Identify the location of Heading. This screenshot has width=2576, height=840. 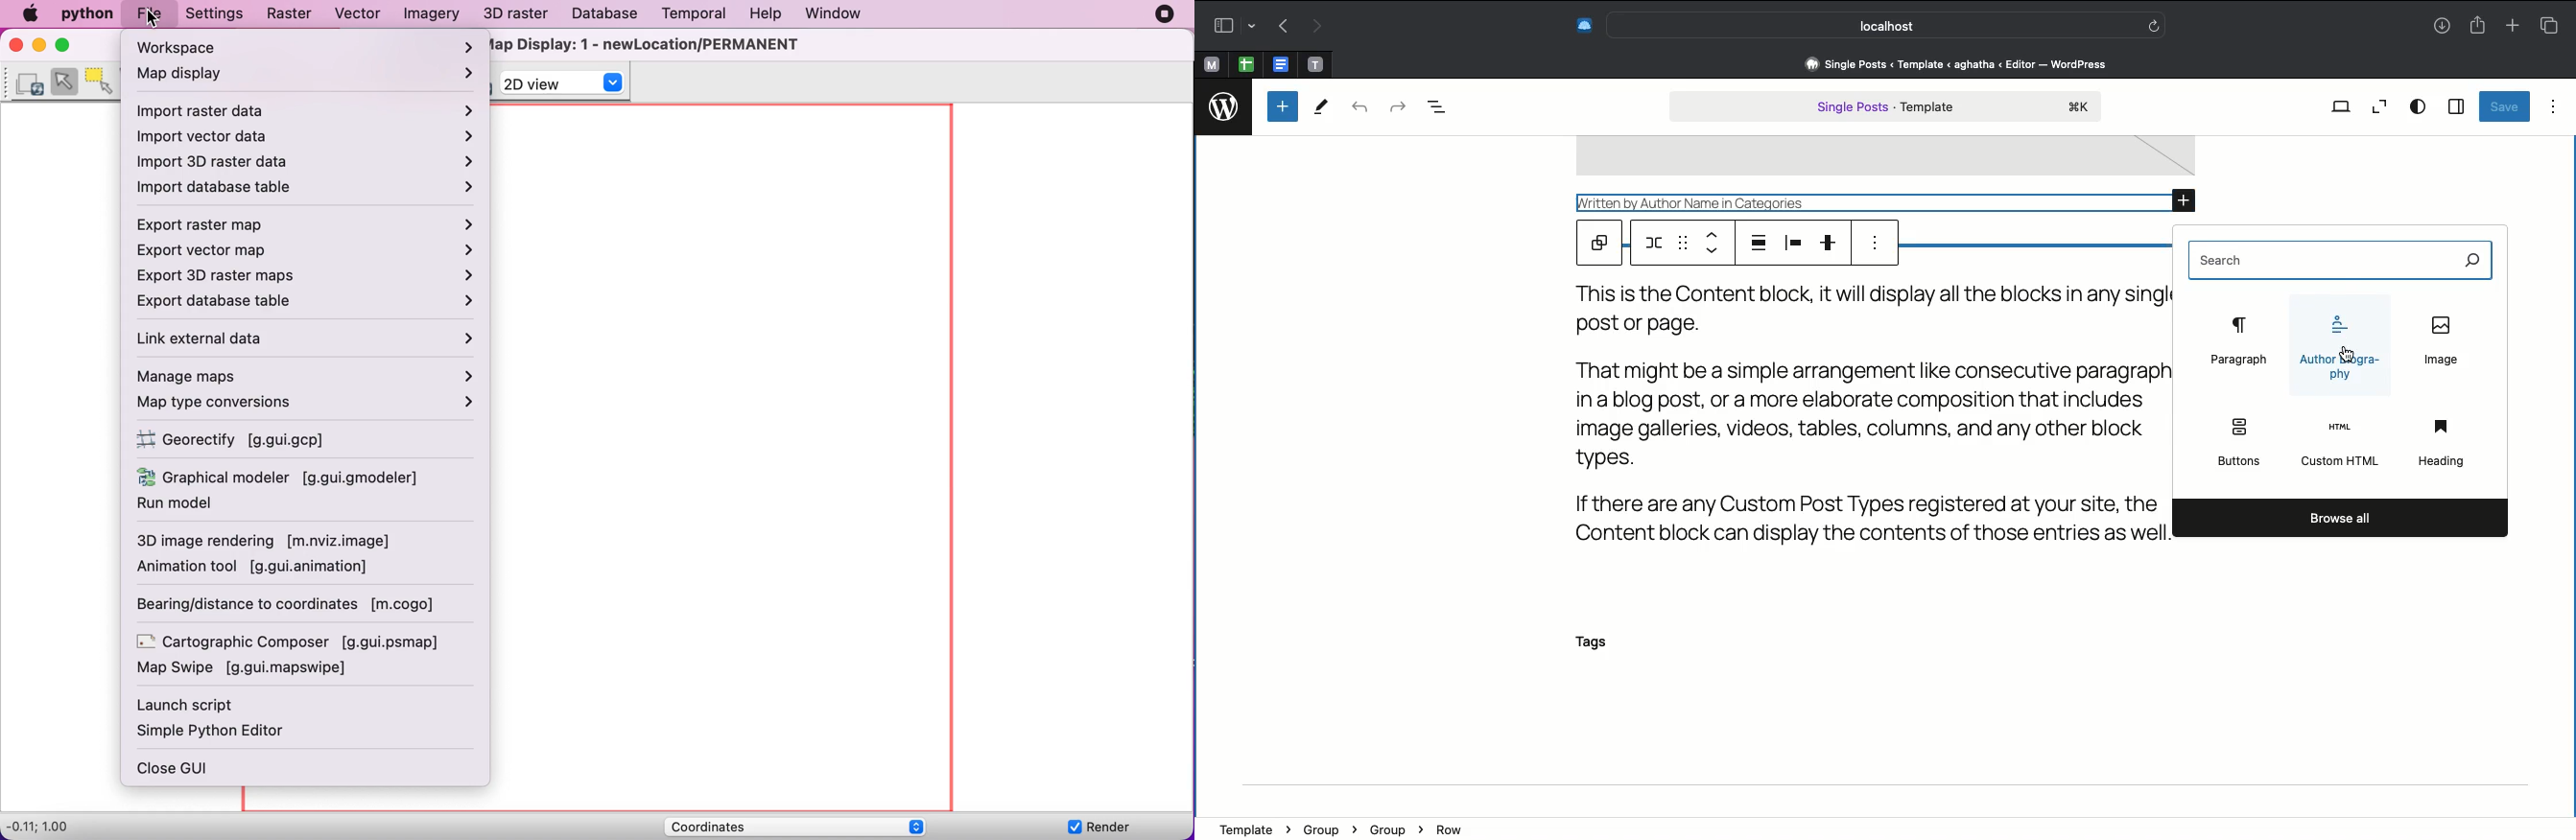
(2440, 446).